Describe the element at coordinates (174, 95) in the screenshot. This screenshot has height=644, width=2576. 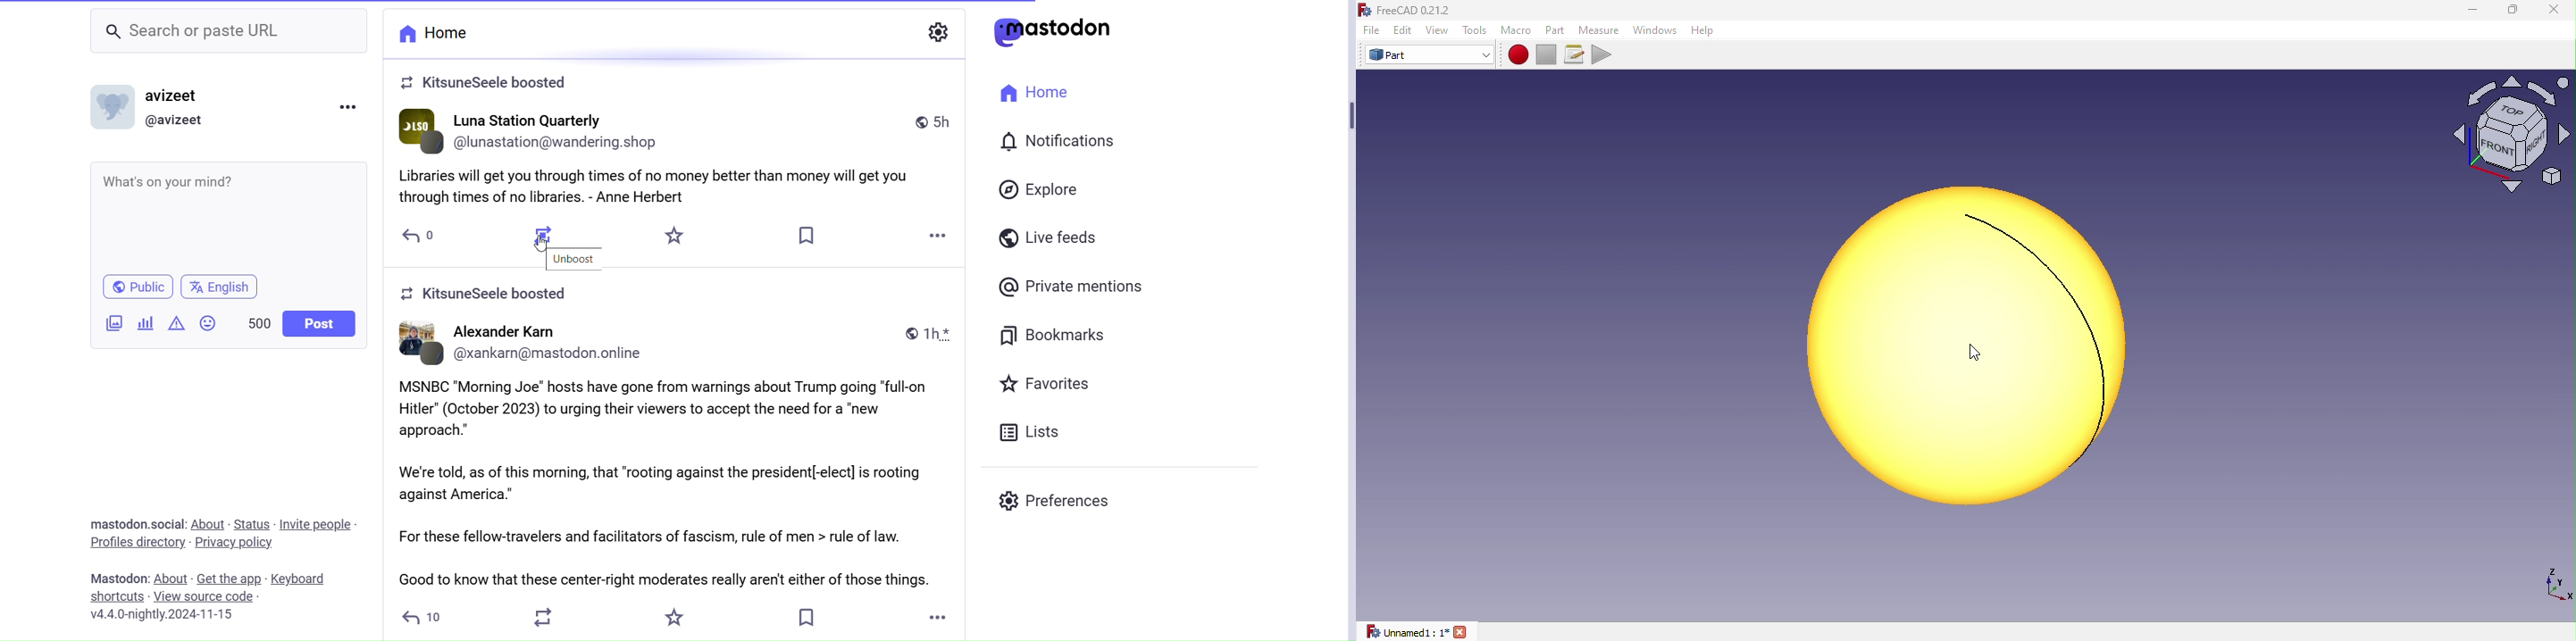
I see `username` at that location.